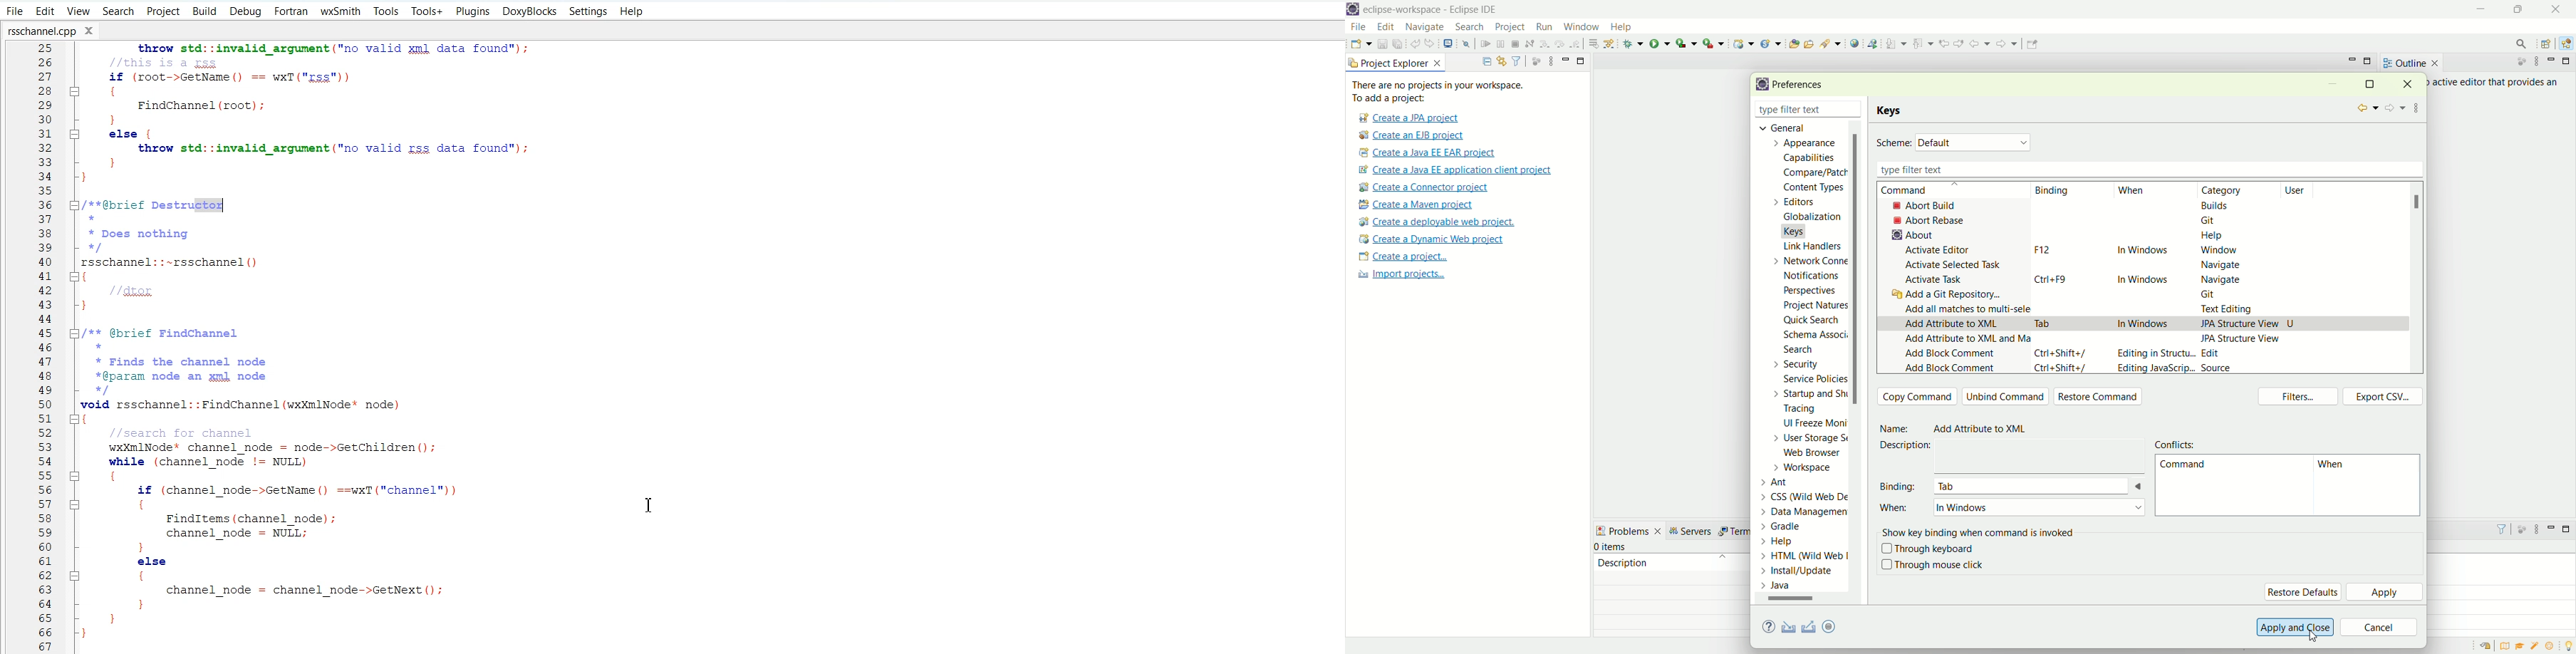 This screenshot has height=672, width=2576. What do you see at coordinates (1357, 28) in the screenshot?
I see `file` at bounding box center [1357, 28].